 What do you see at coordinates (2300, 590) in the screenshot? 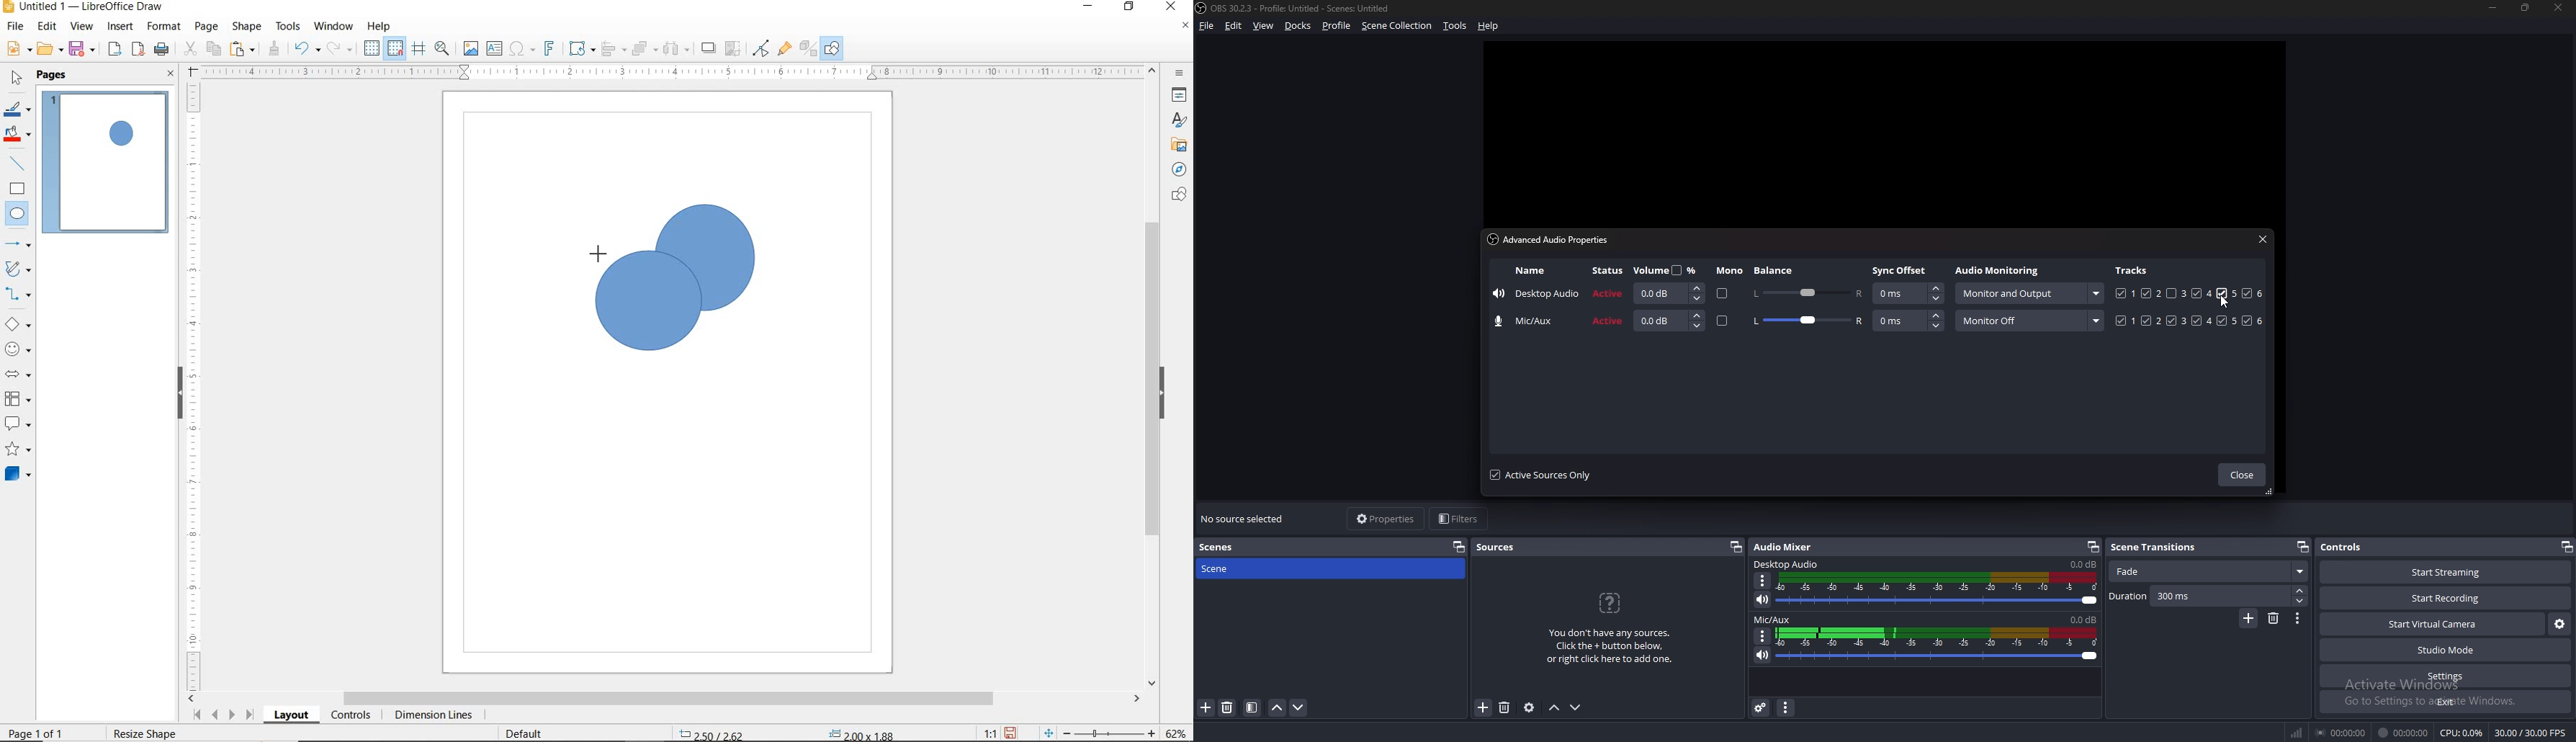
I see `increase duration` at bounding box center [2300, 590].